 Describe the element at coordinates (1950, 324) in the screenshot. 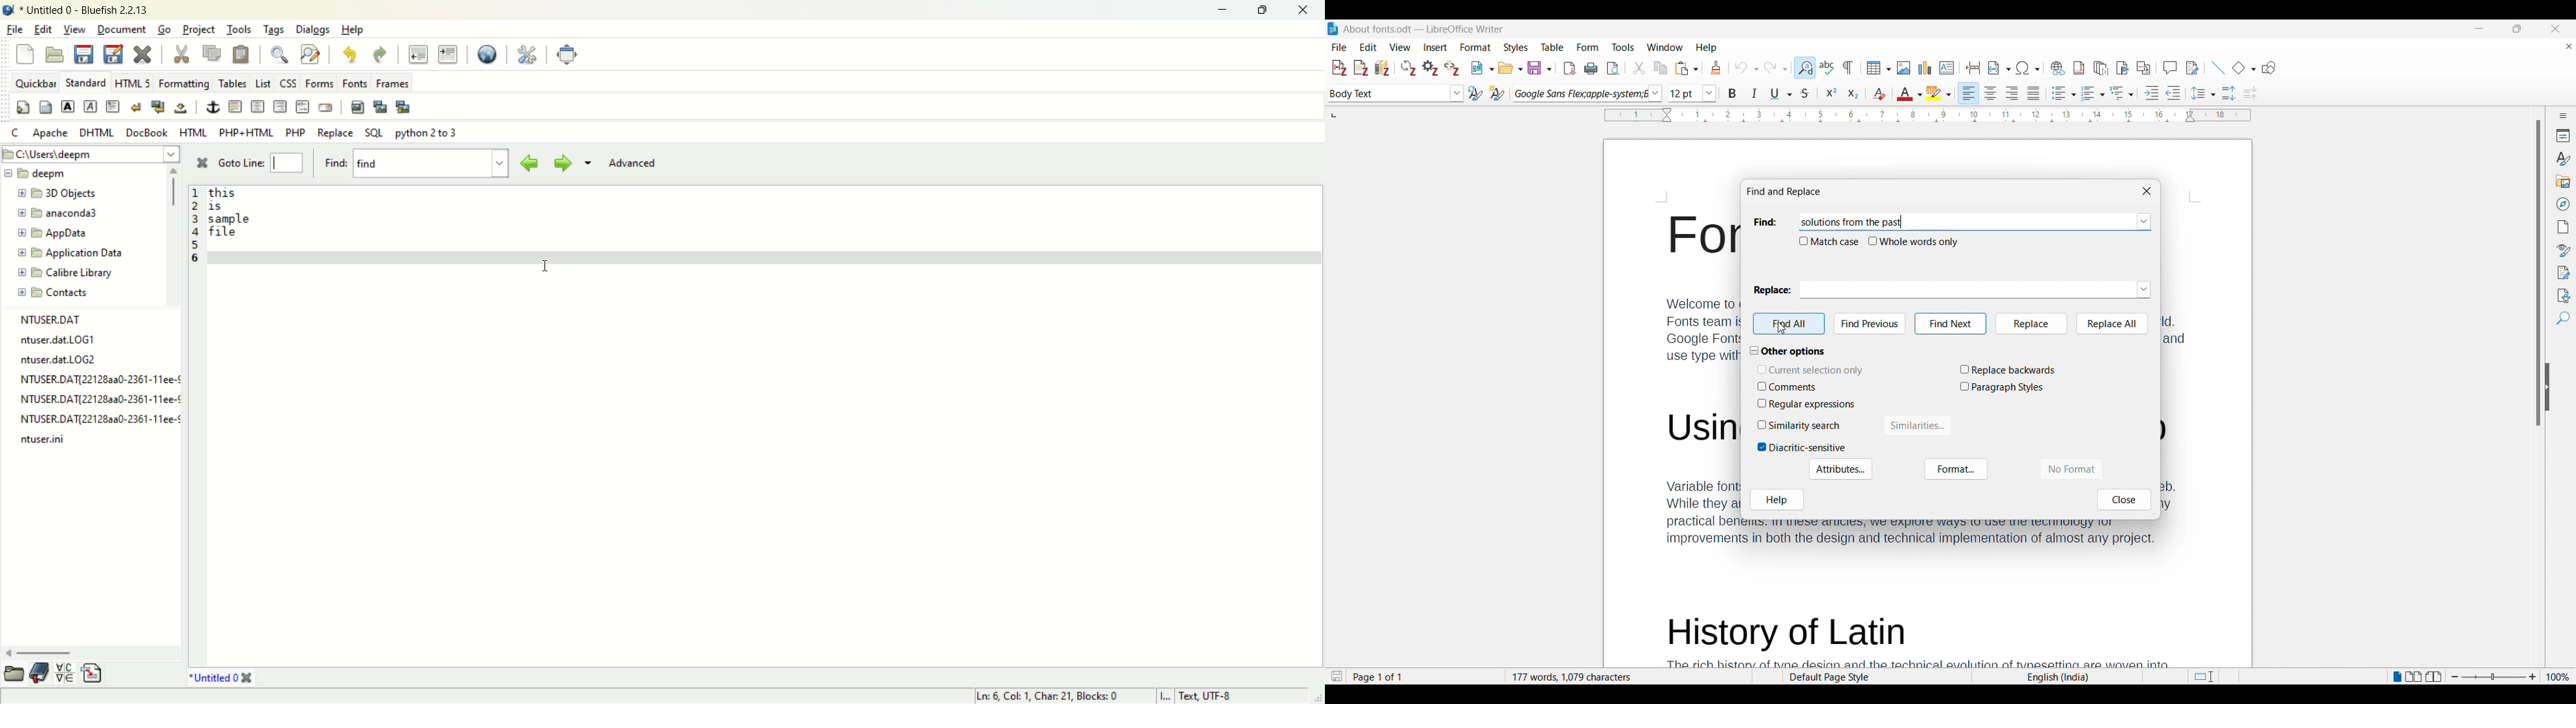

I see `Find Next` at that location.